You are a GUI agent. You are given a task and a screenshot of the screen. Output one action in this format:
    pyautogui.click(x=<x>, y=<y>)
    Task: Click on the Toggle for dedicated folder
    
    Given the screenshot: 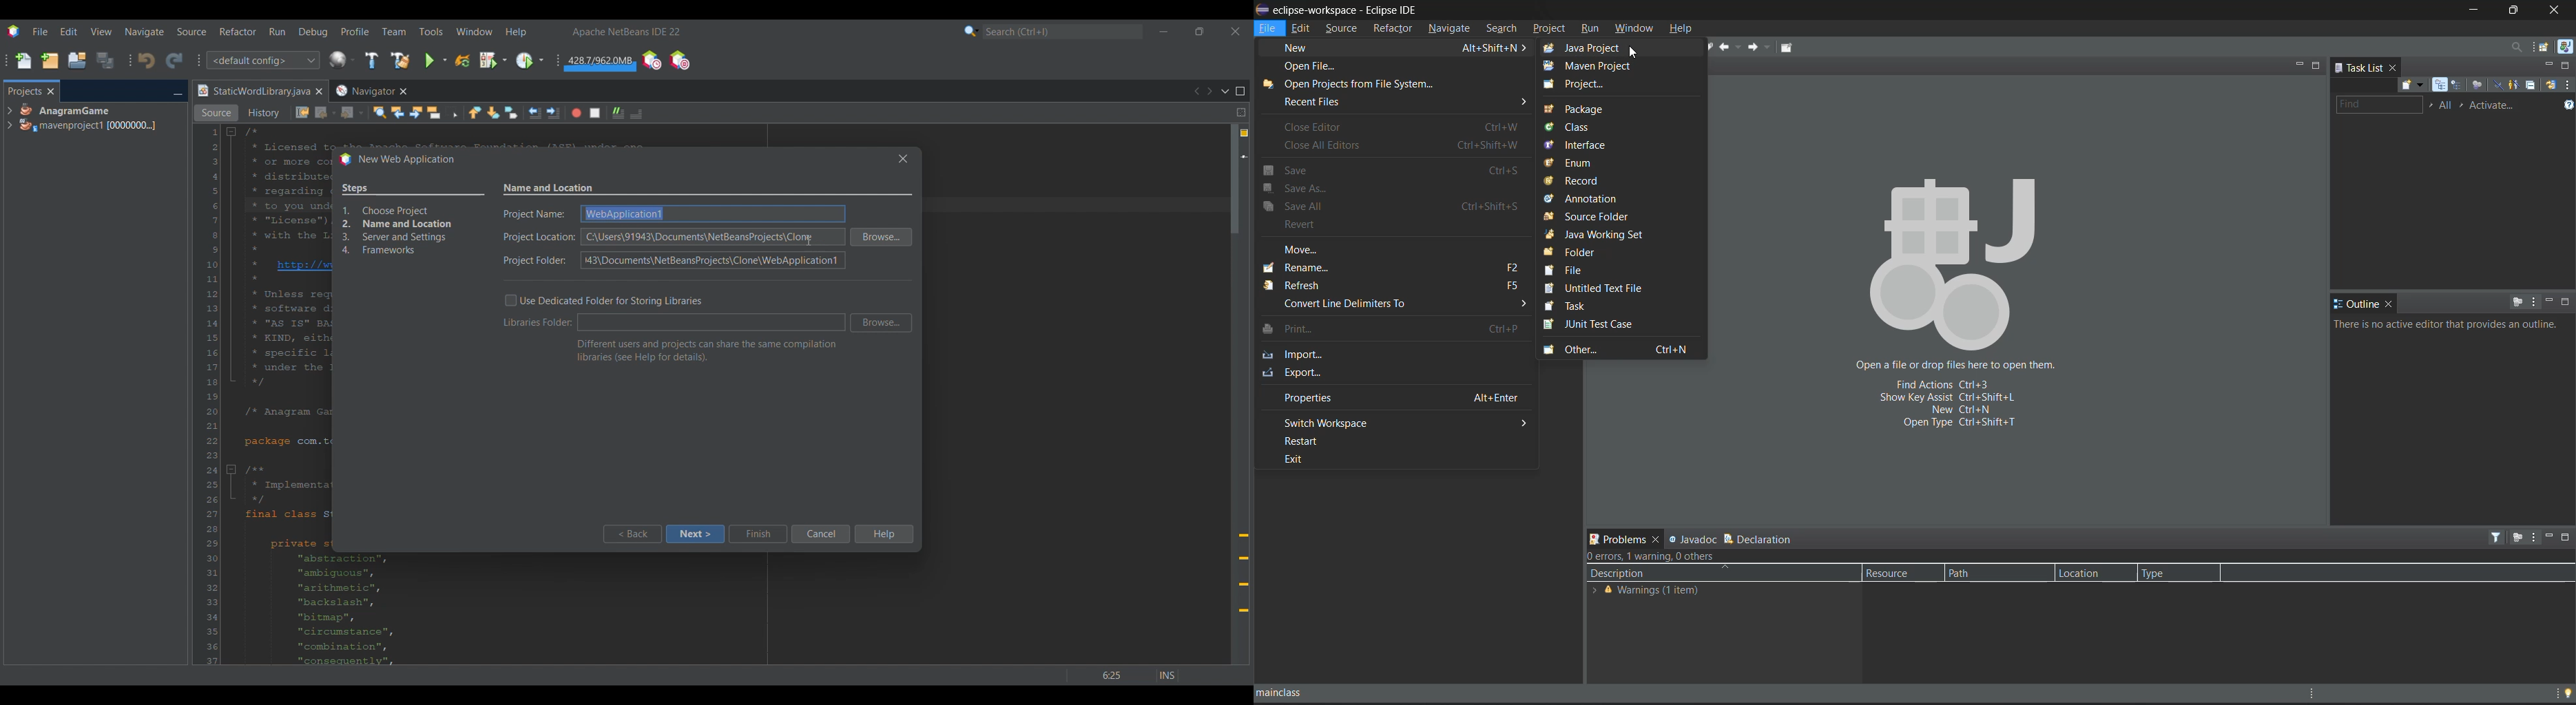 What is the action you would take?
    pyautogui.click(x=603, y=300)
    